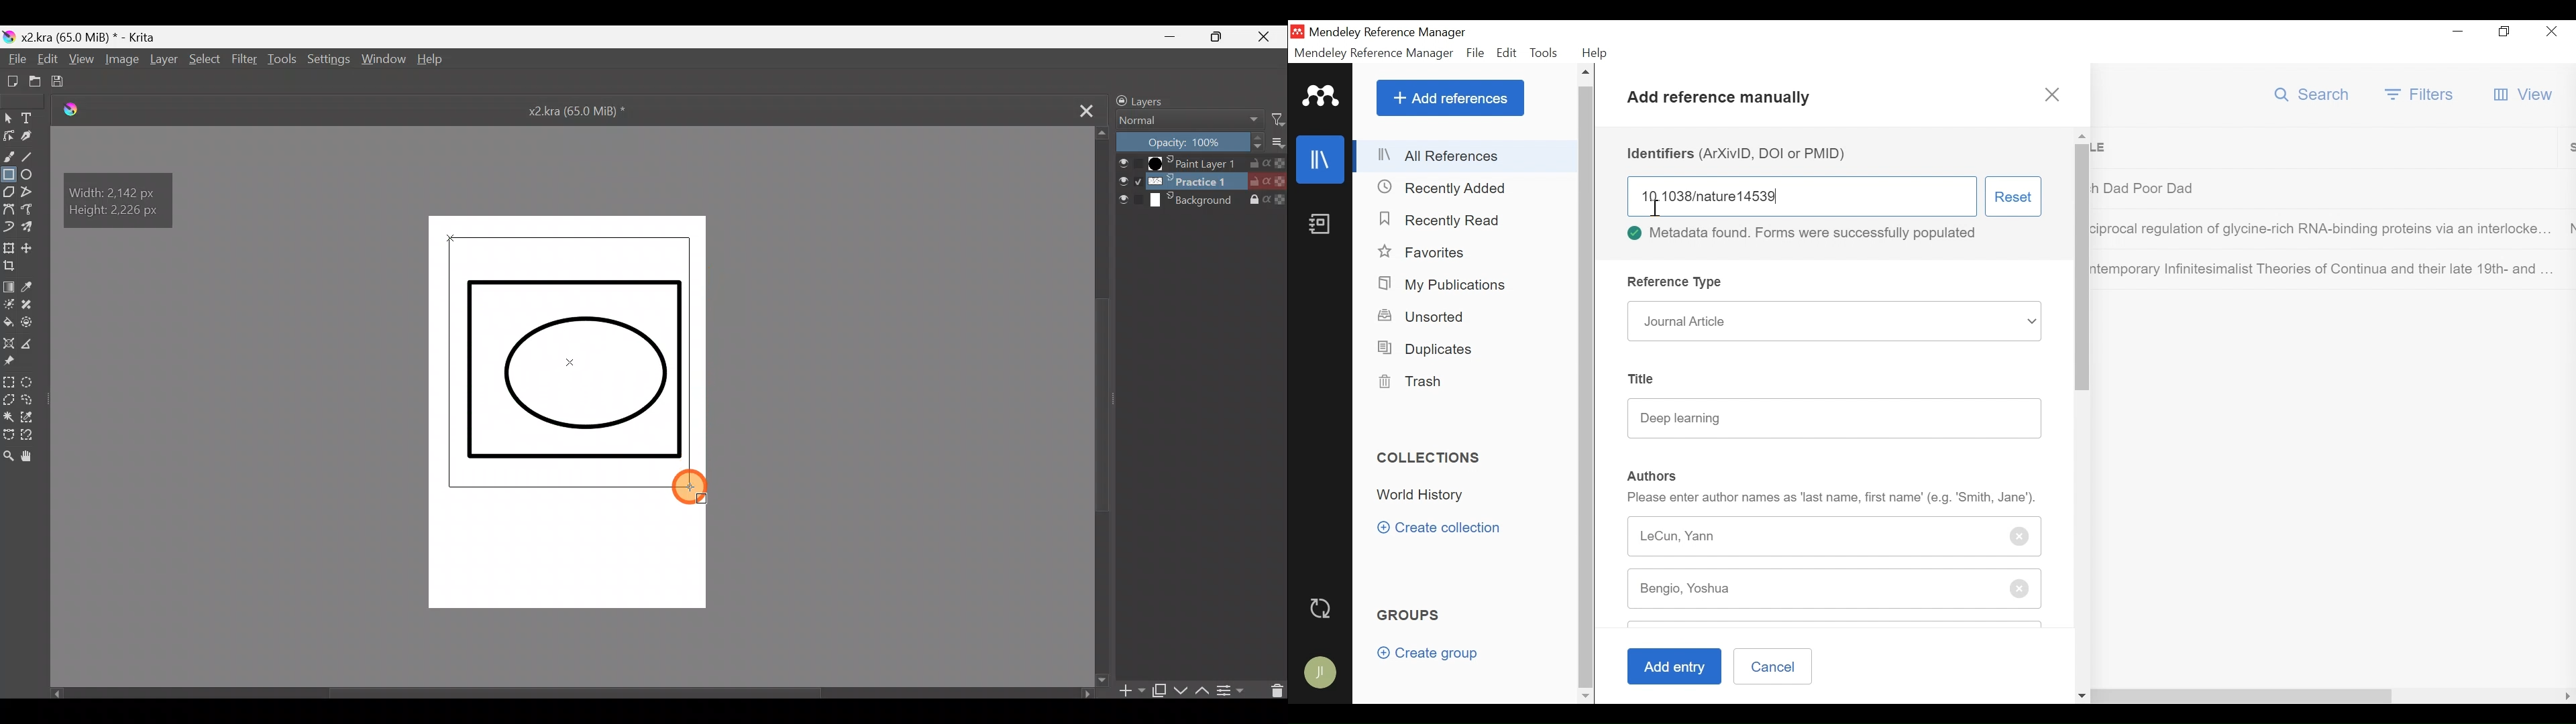 Image resolution: width=2576 pixels, height=728 pixels. What do you see at coordinates (1102, 404) in the screenshot?
I see `Scroll bar` at bounding box center [1102, 404].